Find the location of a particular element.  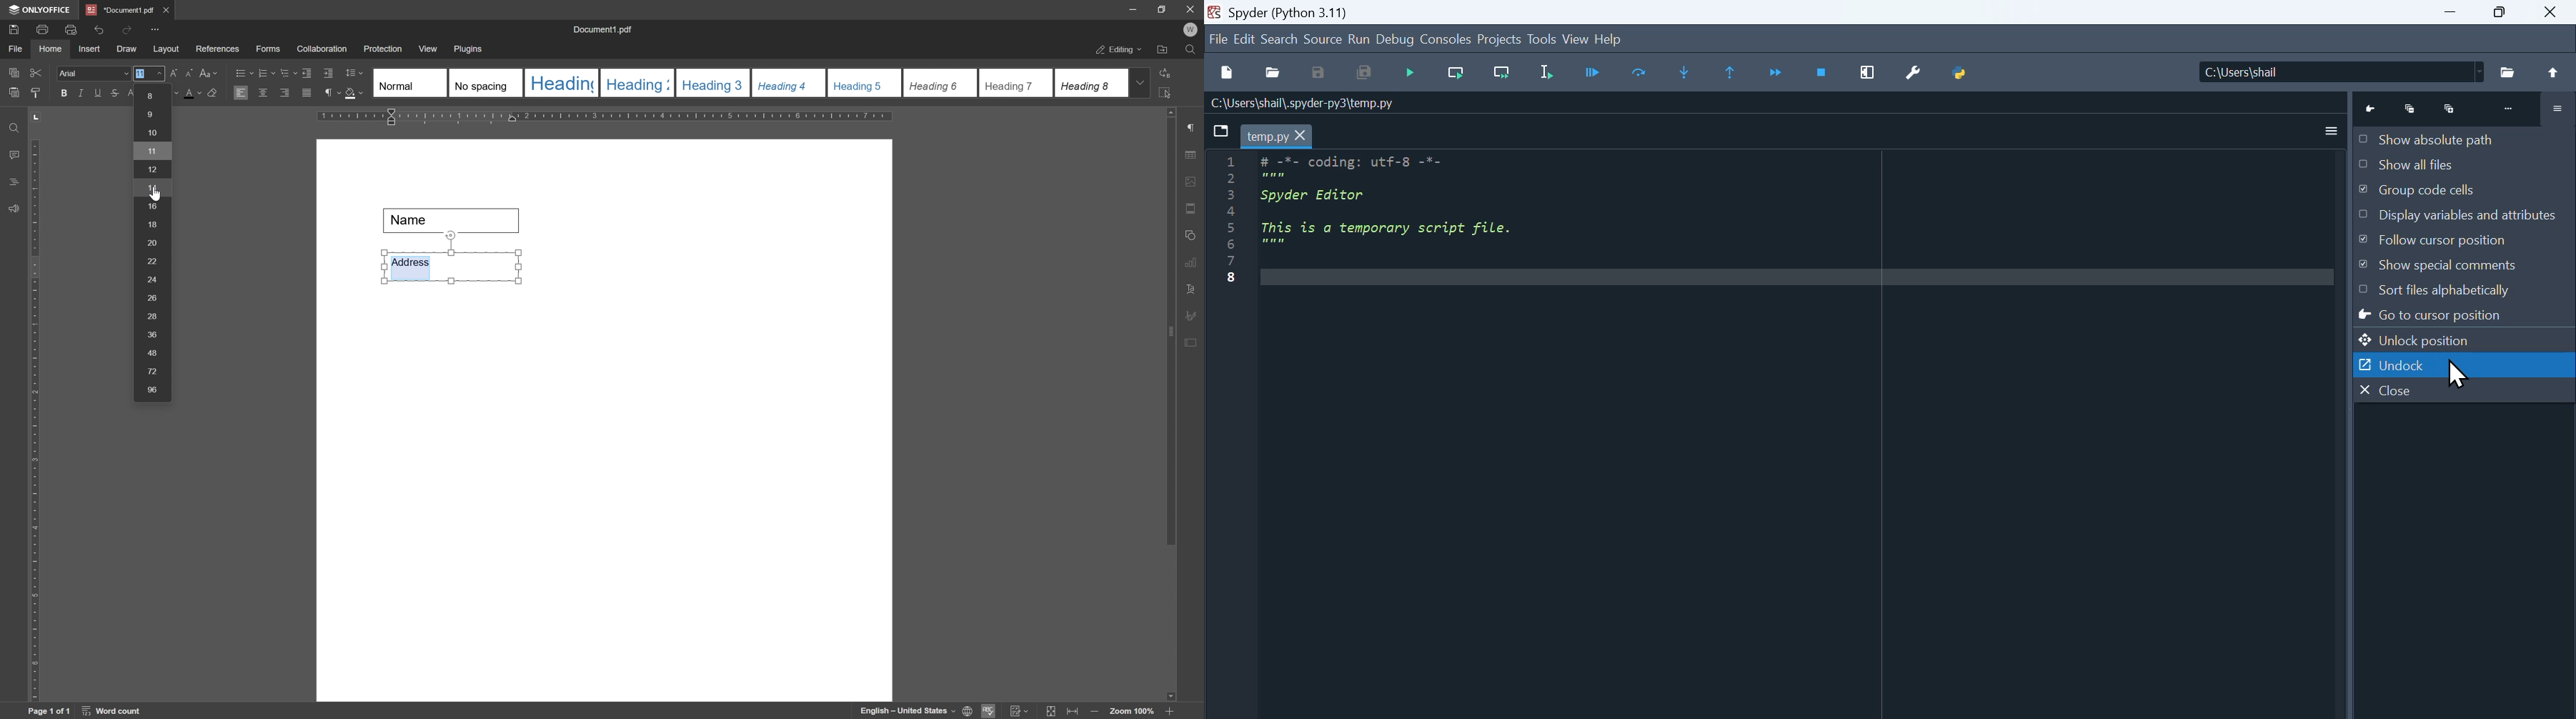

scroll bar is located at coordinates (1172, 326).